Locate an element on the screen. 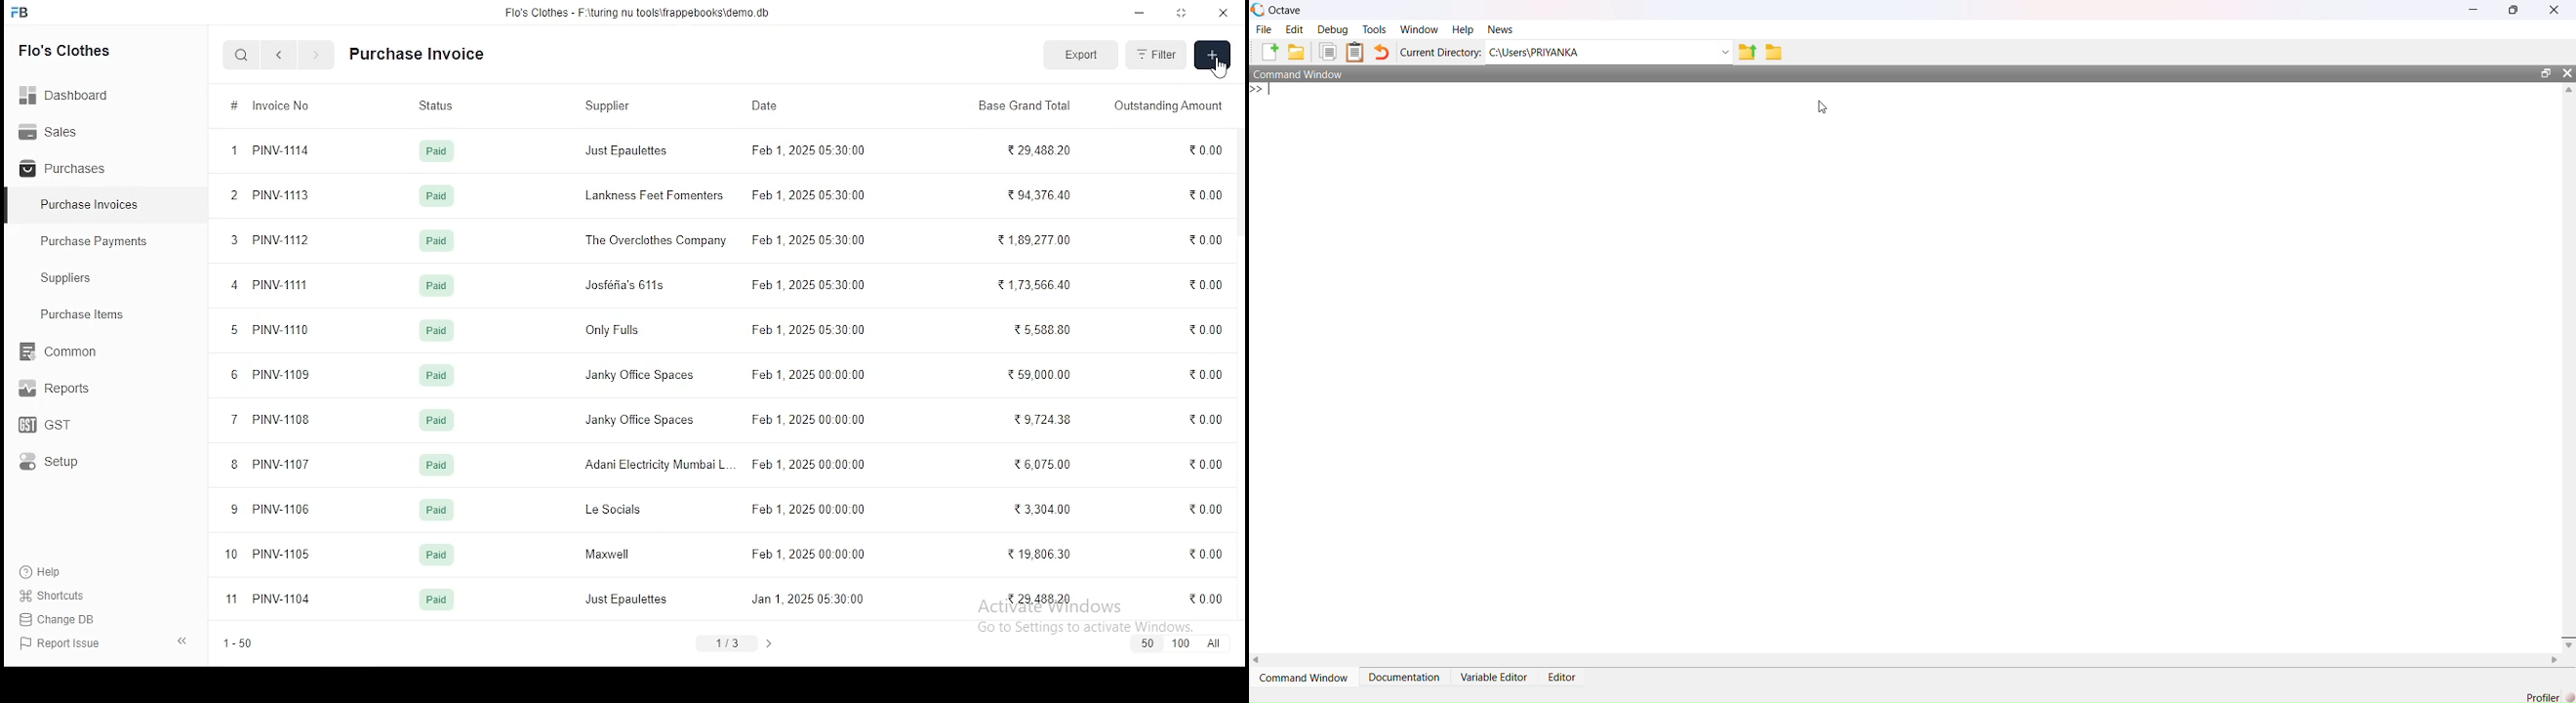  paid is located at coordinates (437, 286).